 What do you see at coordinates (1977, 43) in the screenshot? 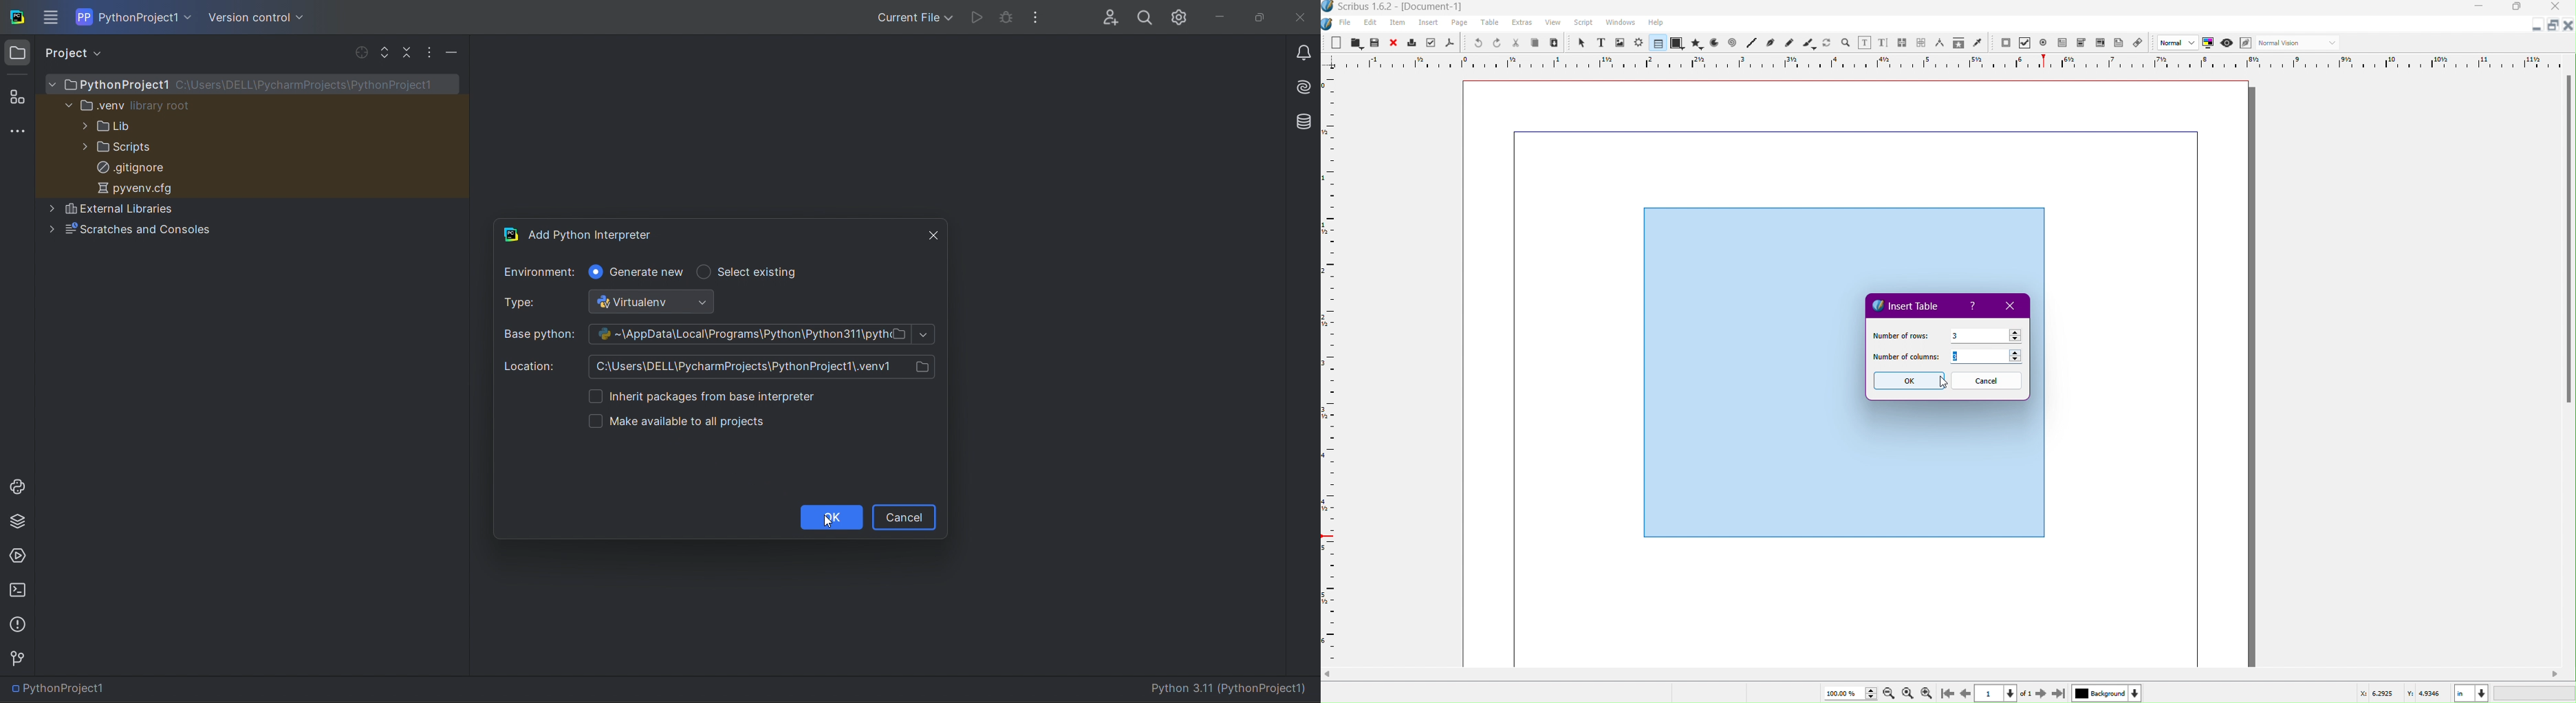
I see `Eye Dropper` at bounding box center [1977, 43].